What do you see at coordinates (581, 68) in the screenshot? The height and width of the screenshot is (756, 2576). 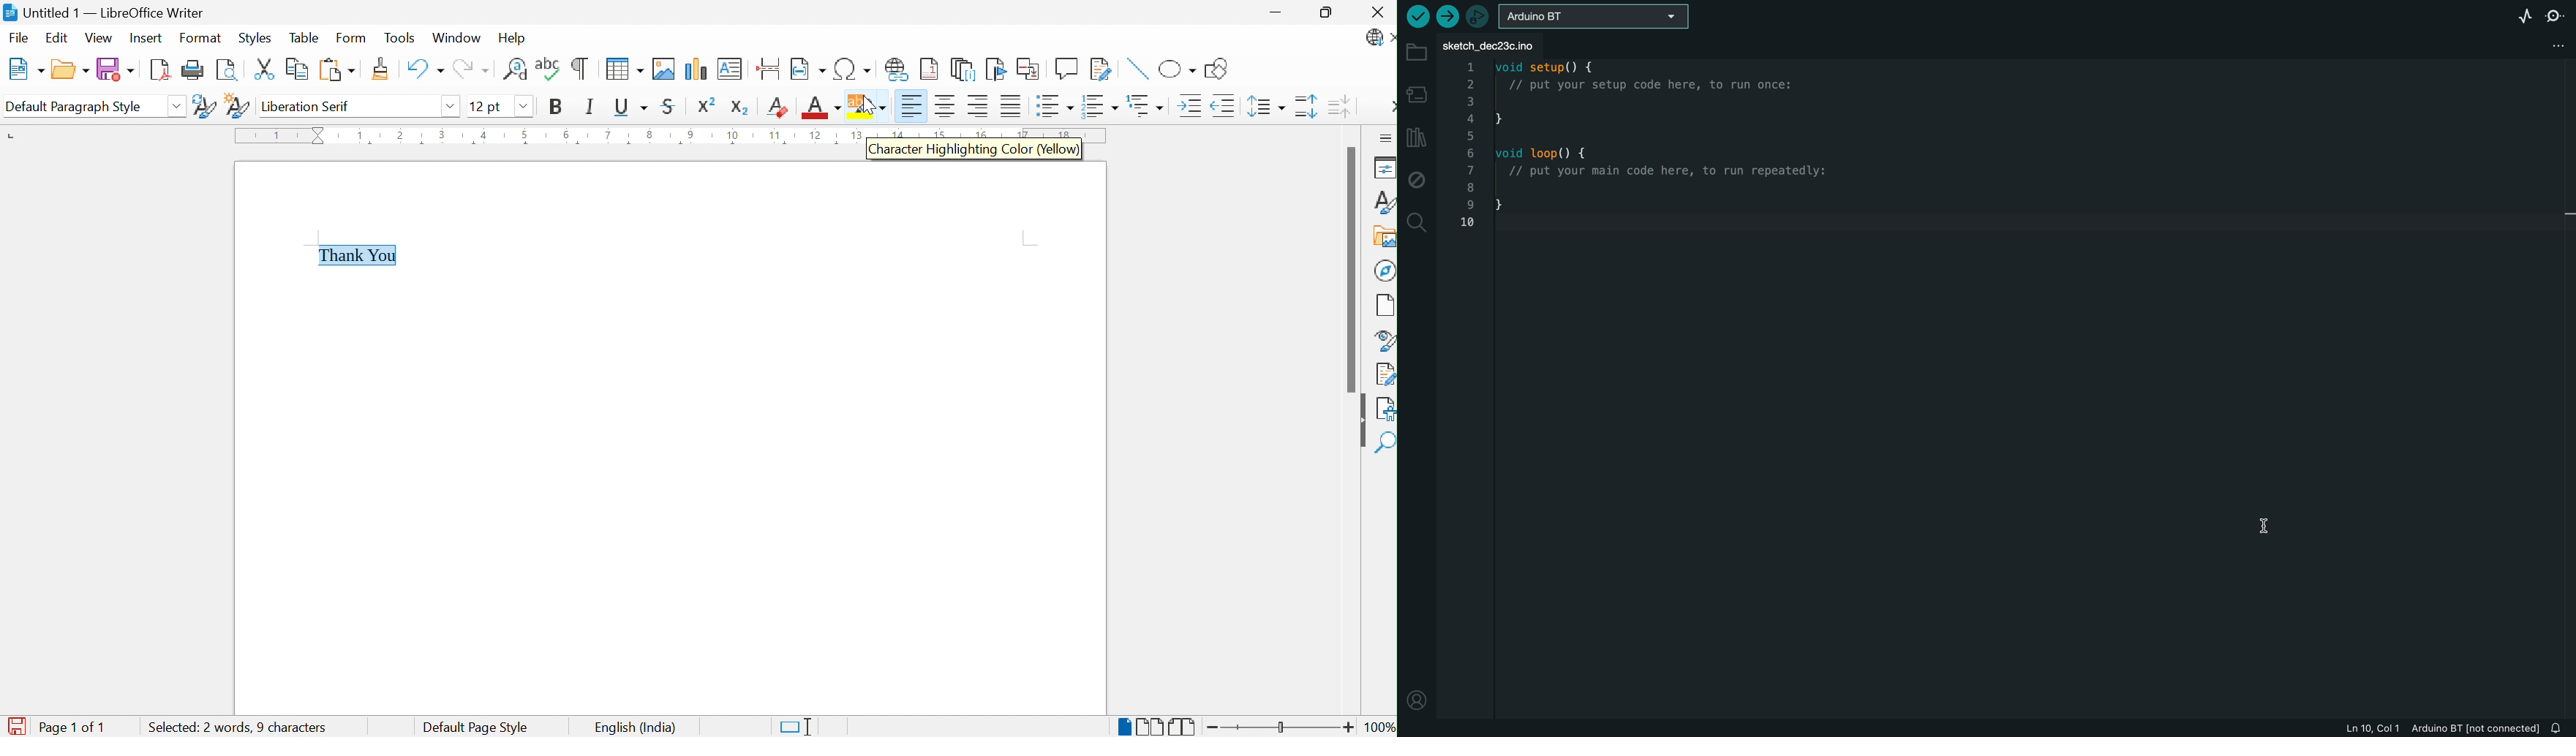 I see `Toggle Formatting Marks` at bounding box center [581, 68].